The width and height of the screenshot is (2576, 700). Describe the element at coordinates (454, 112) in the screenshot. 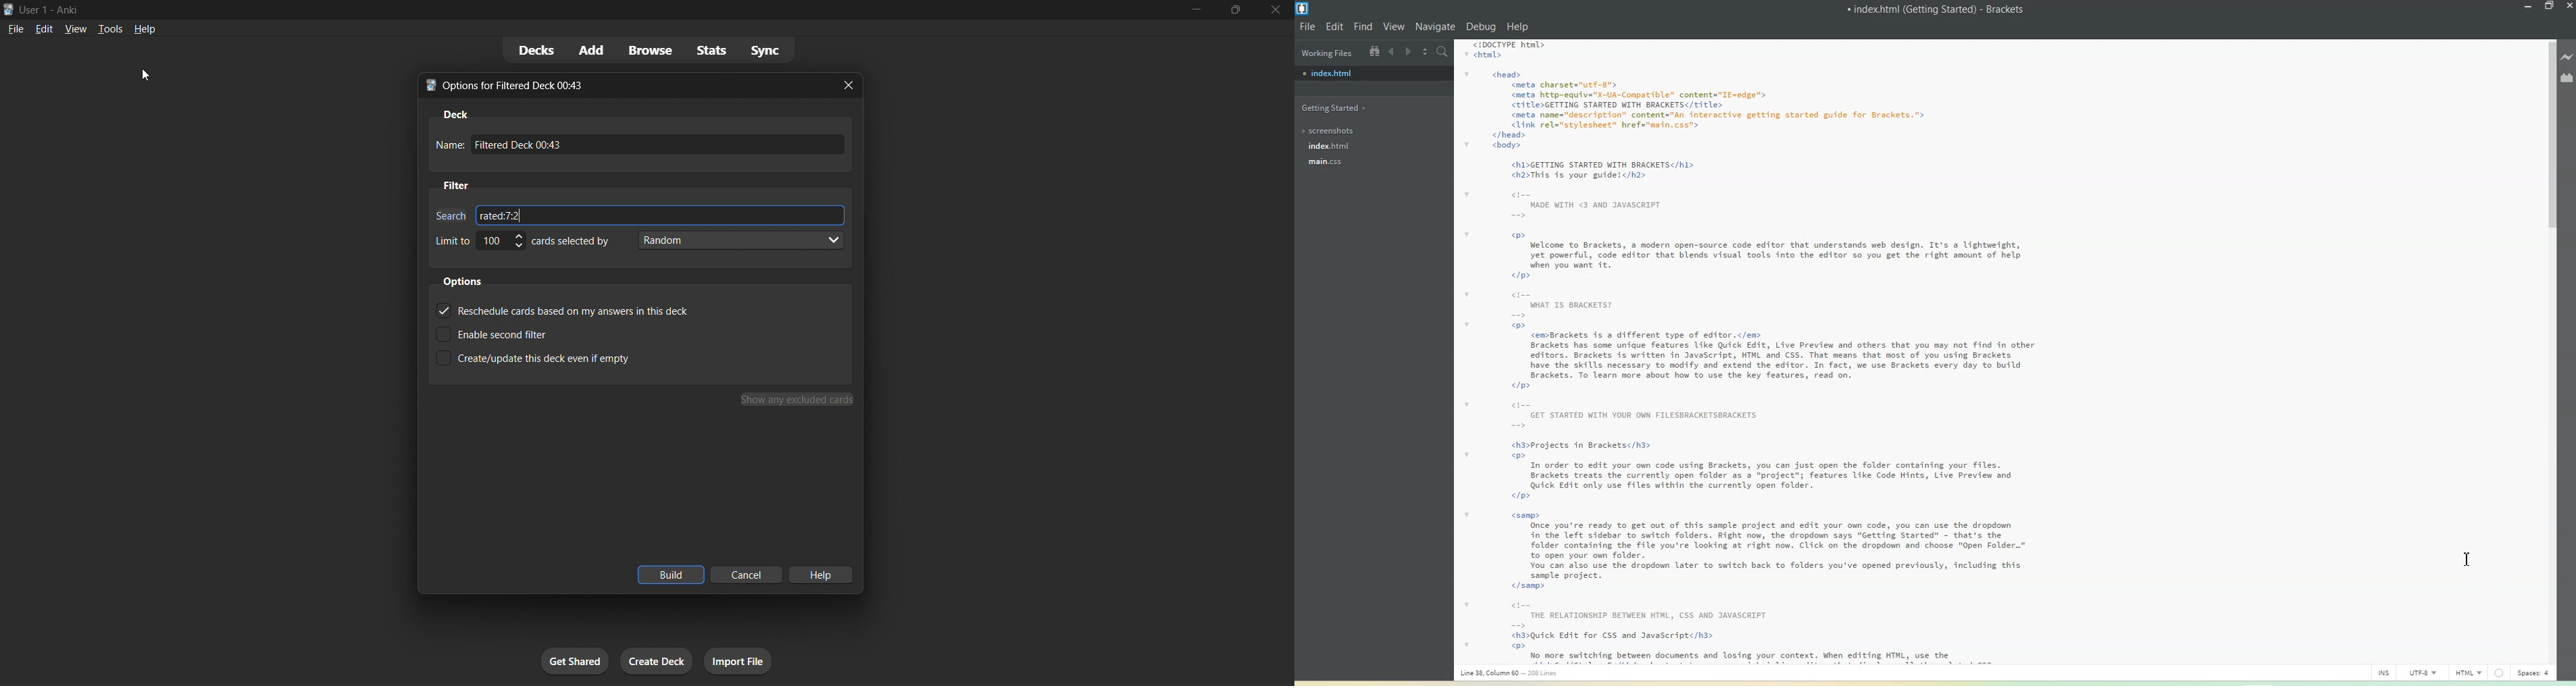

I see `deck` at that location.